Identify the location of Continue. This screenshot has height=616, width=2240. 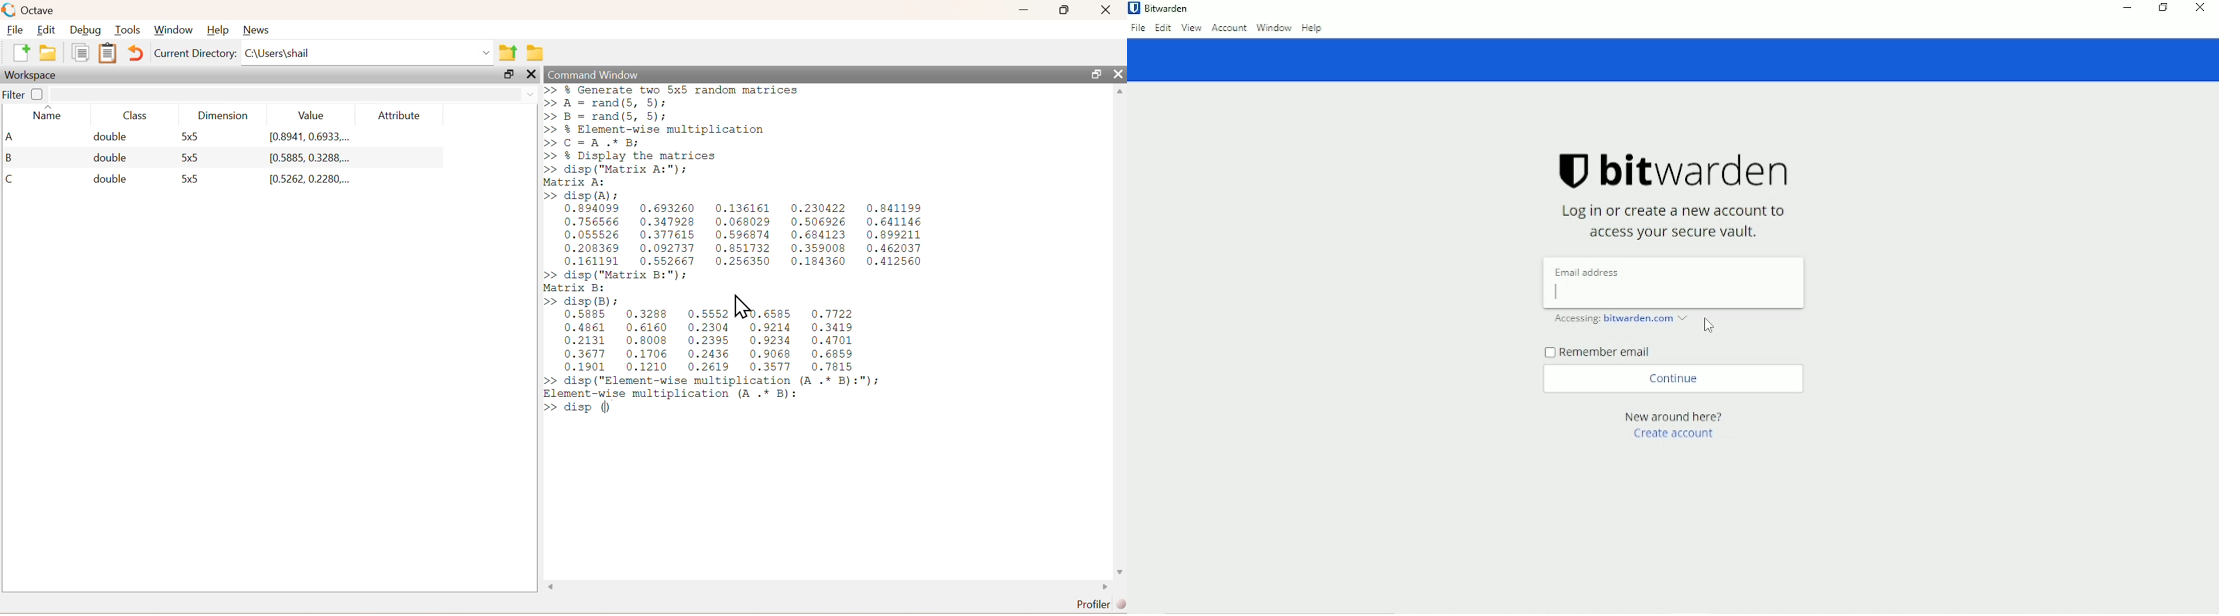
(1679, 380).